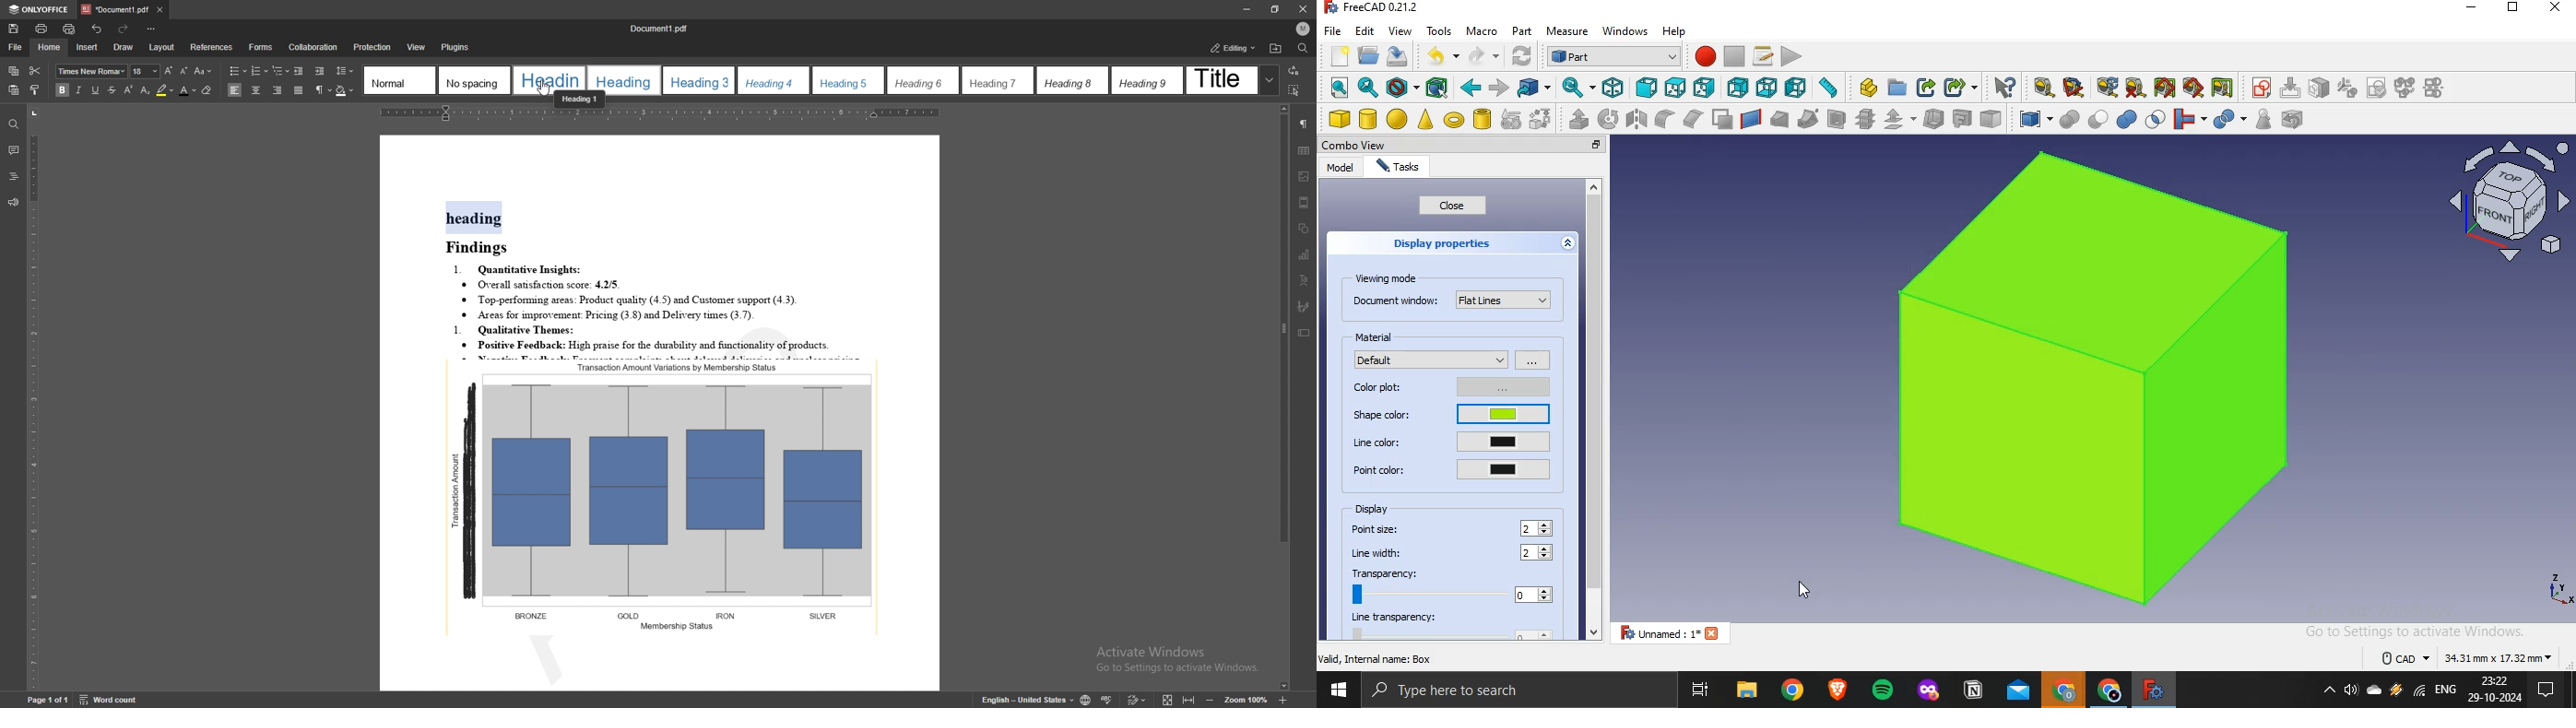 The image size is (2576, 728). I want to click on brave, so click(1837, 689).